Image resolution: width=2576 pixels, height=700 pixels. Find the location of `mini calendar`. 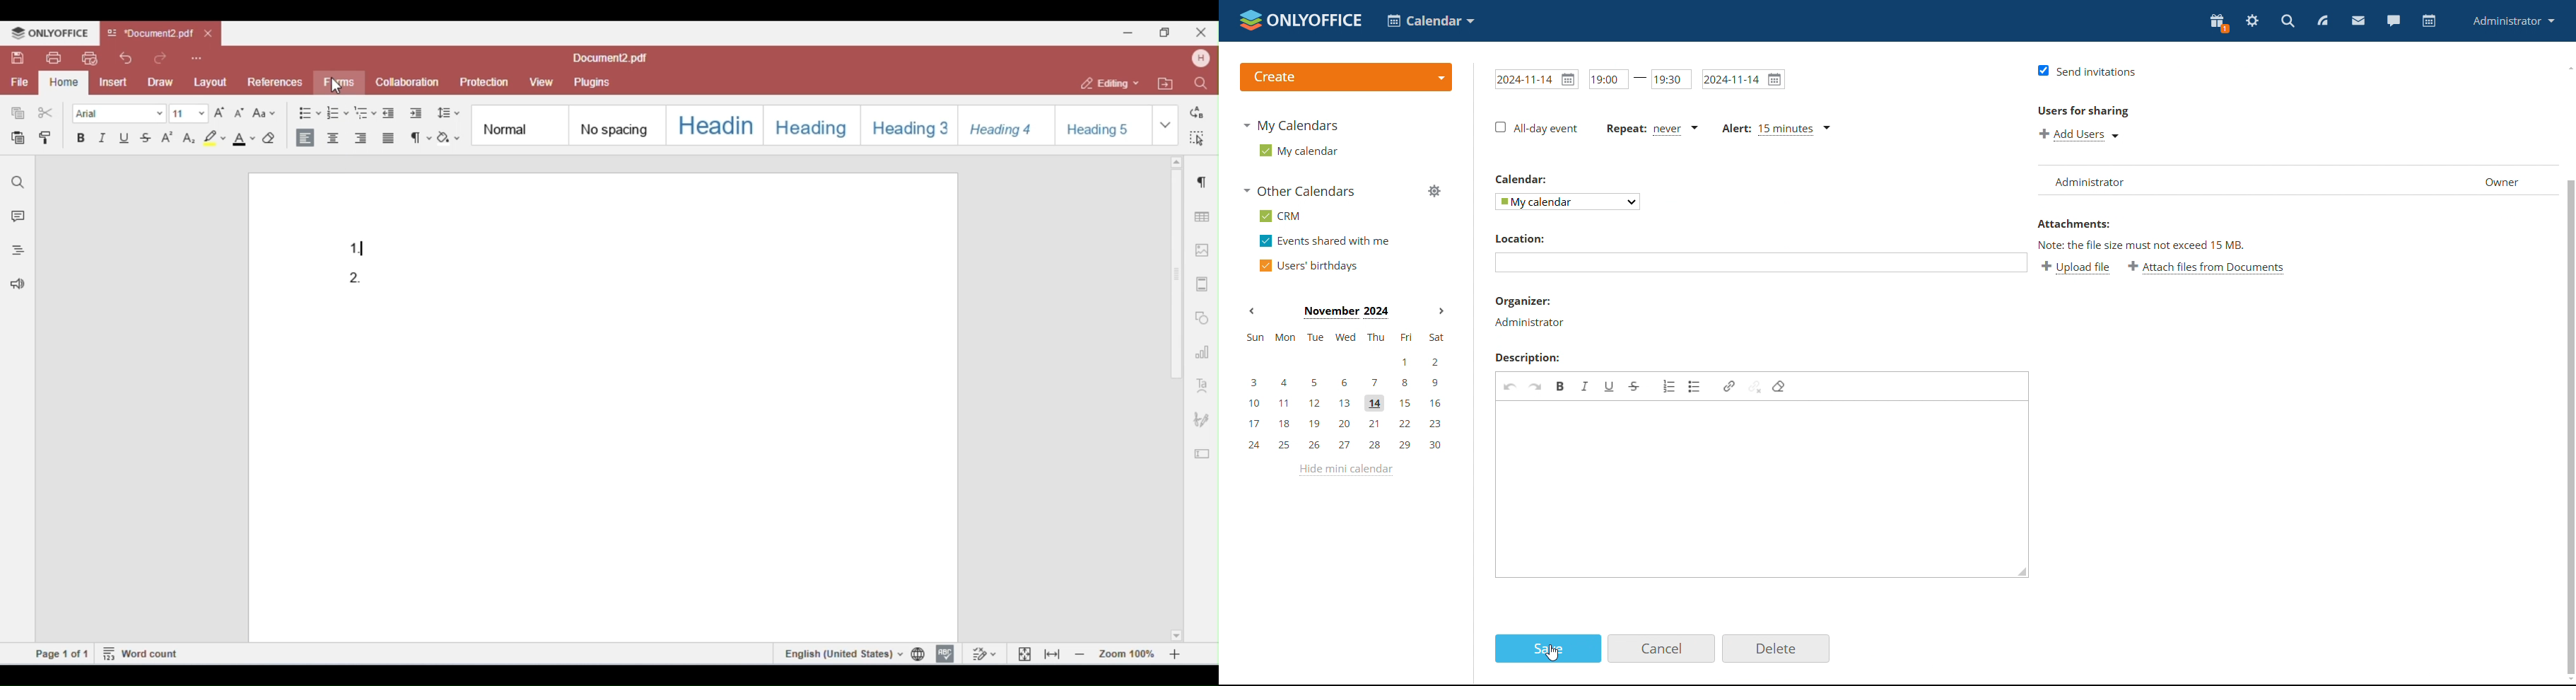

mini calendar is located at coordinates (1345, 392).